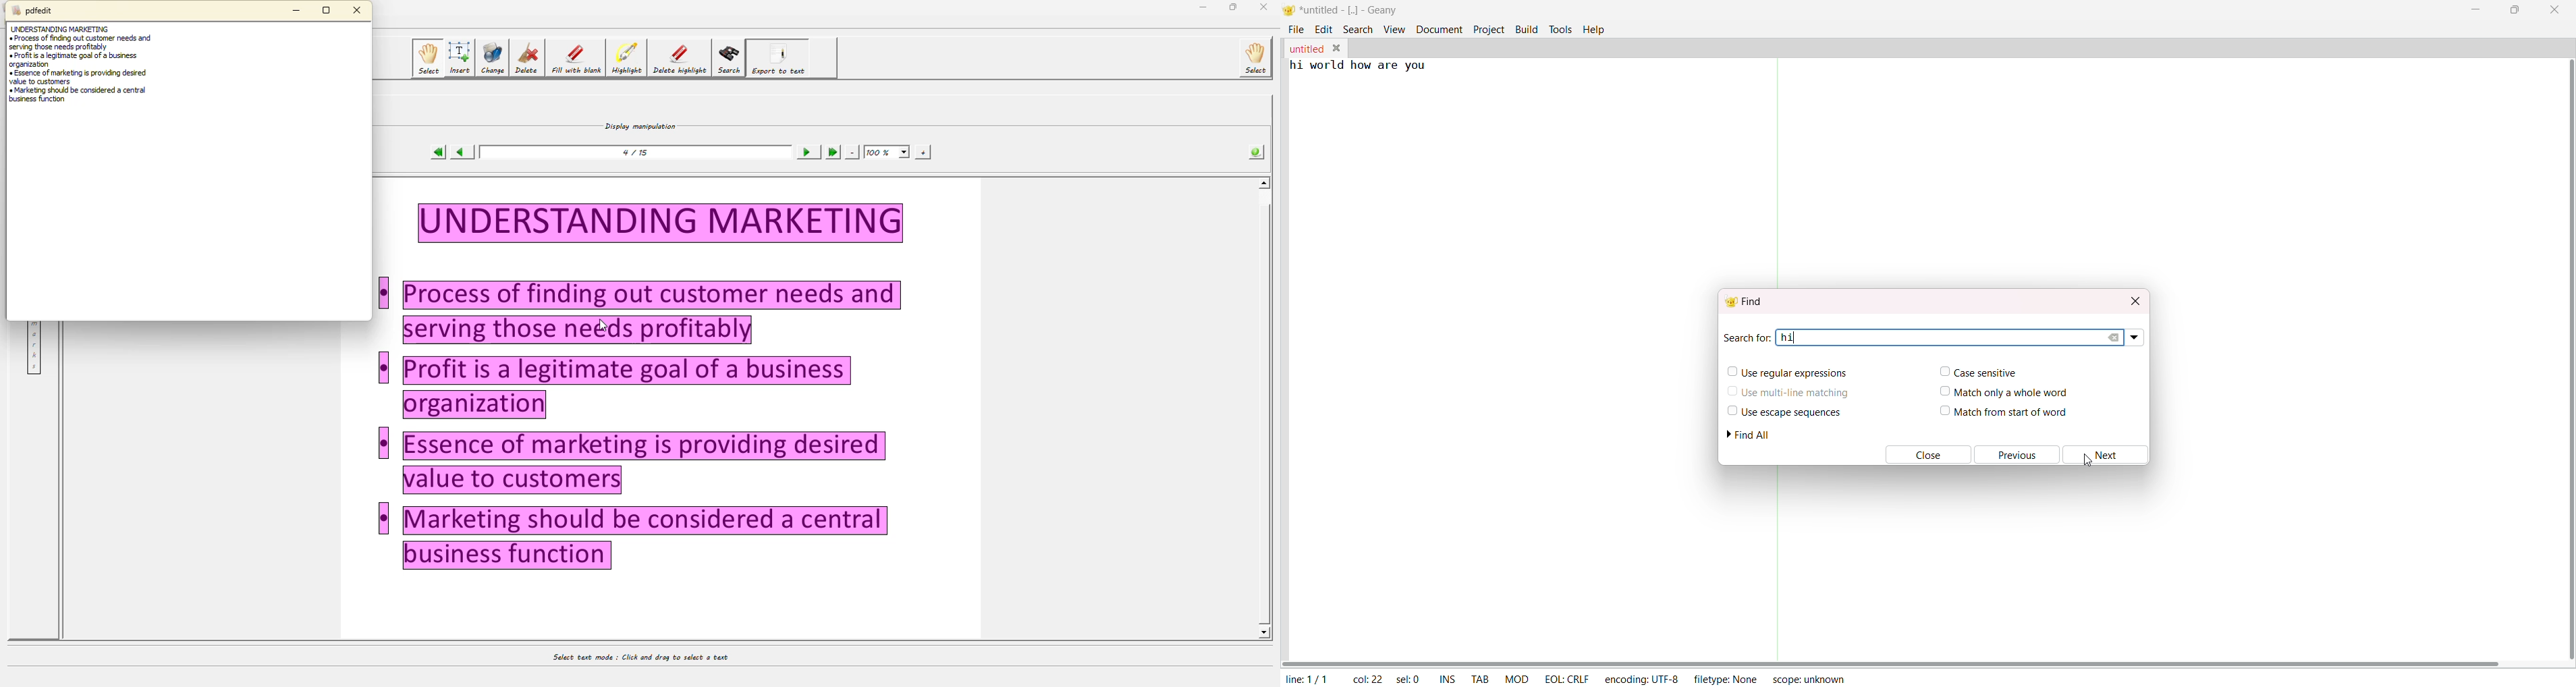 This screenshot has width=2576, height=700. What do you see at coordinates (2015, 455) in the screenshot?
I see `previous` at bounding box center [2015, 455].